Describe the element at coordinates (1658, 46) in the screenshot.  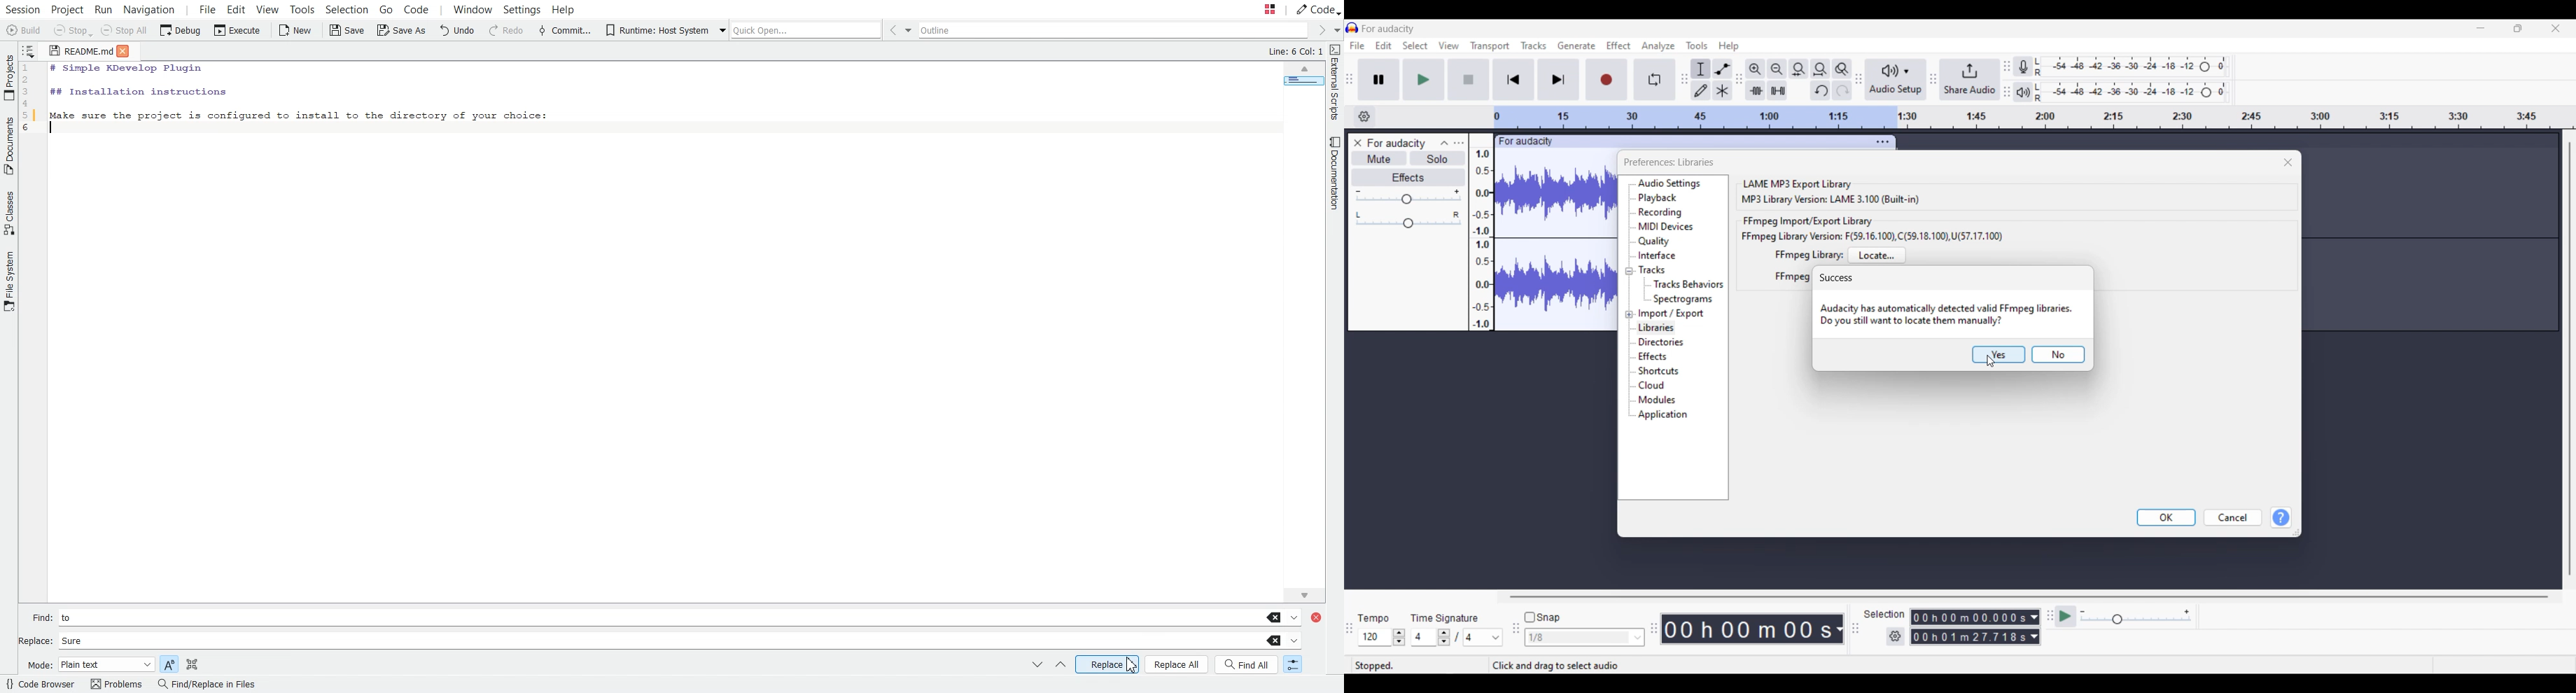
I see `Analyze menu` at that location.